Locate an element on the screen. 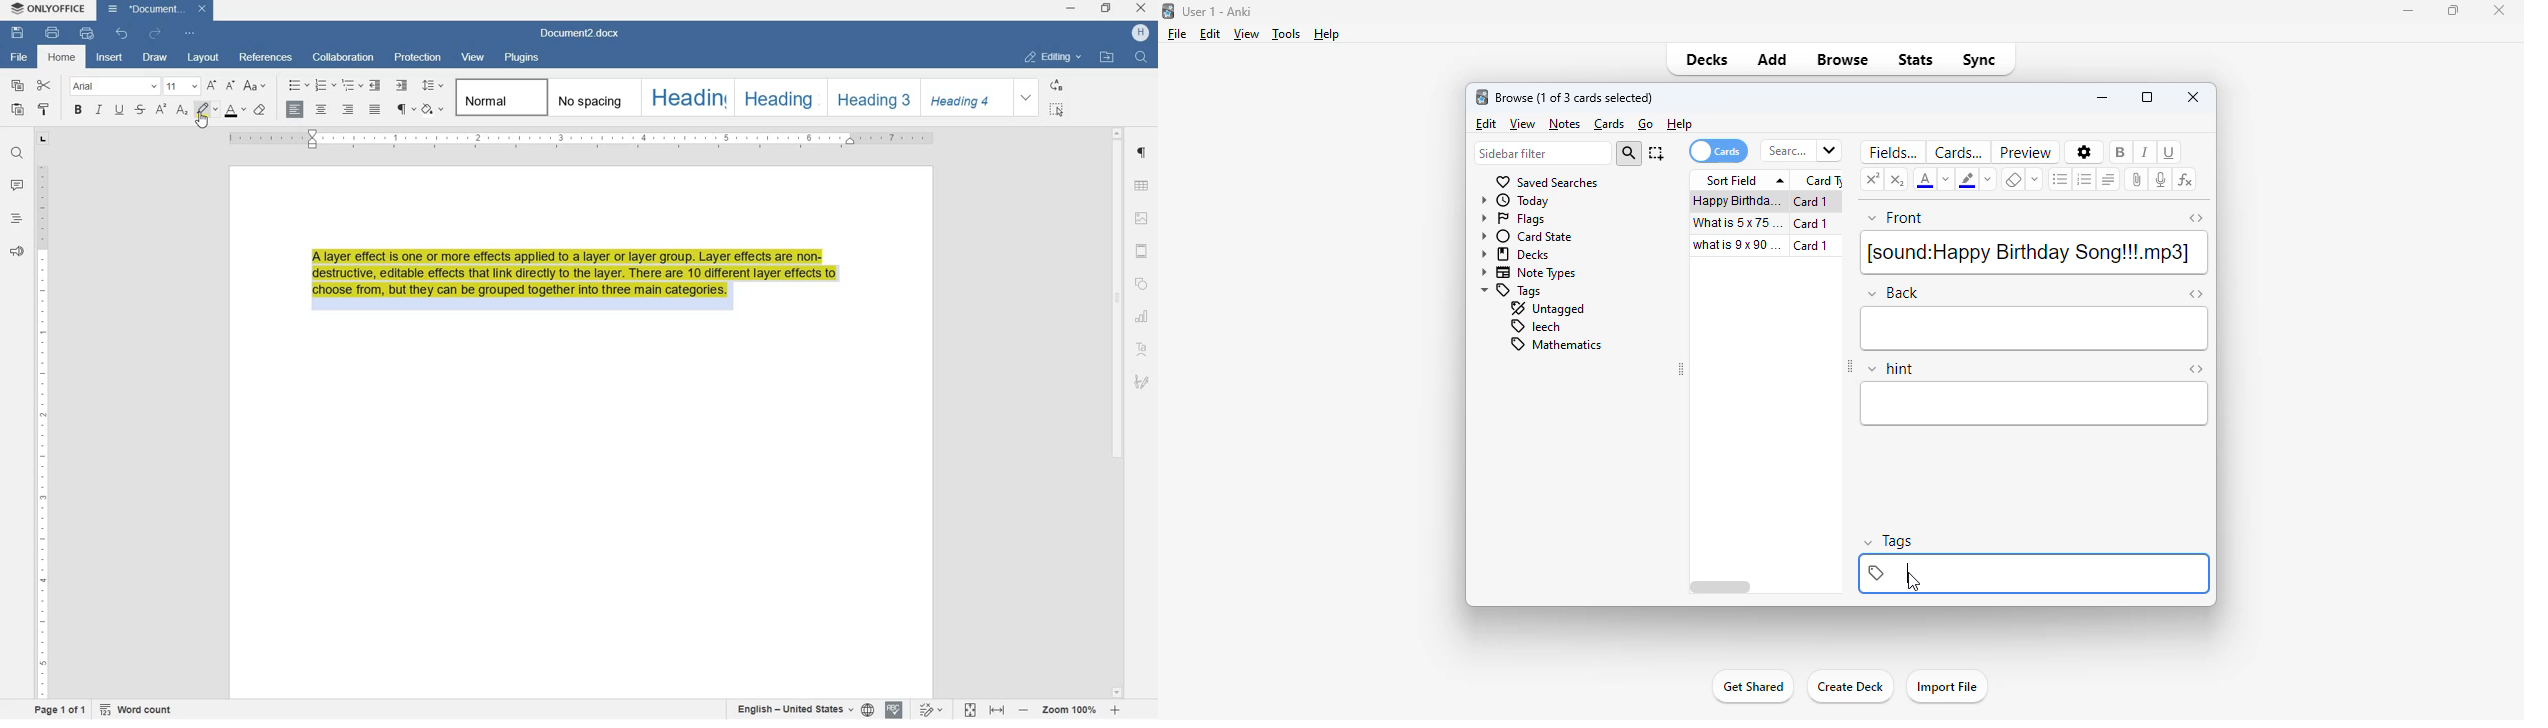 The image size is (2548, 728). UNDO is located at coordinates (123, 34).